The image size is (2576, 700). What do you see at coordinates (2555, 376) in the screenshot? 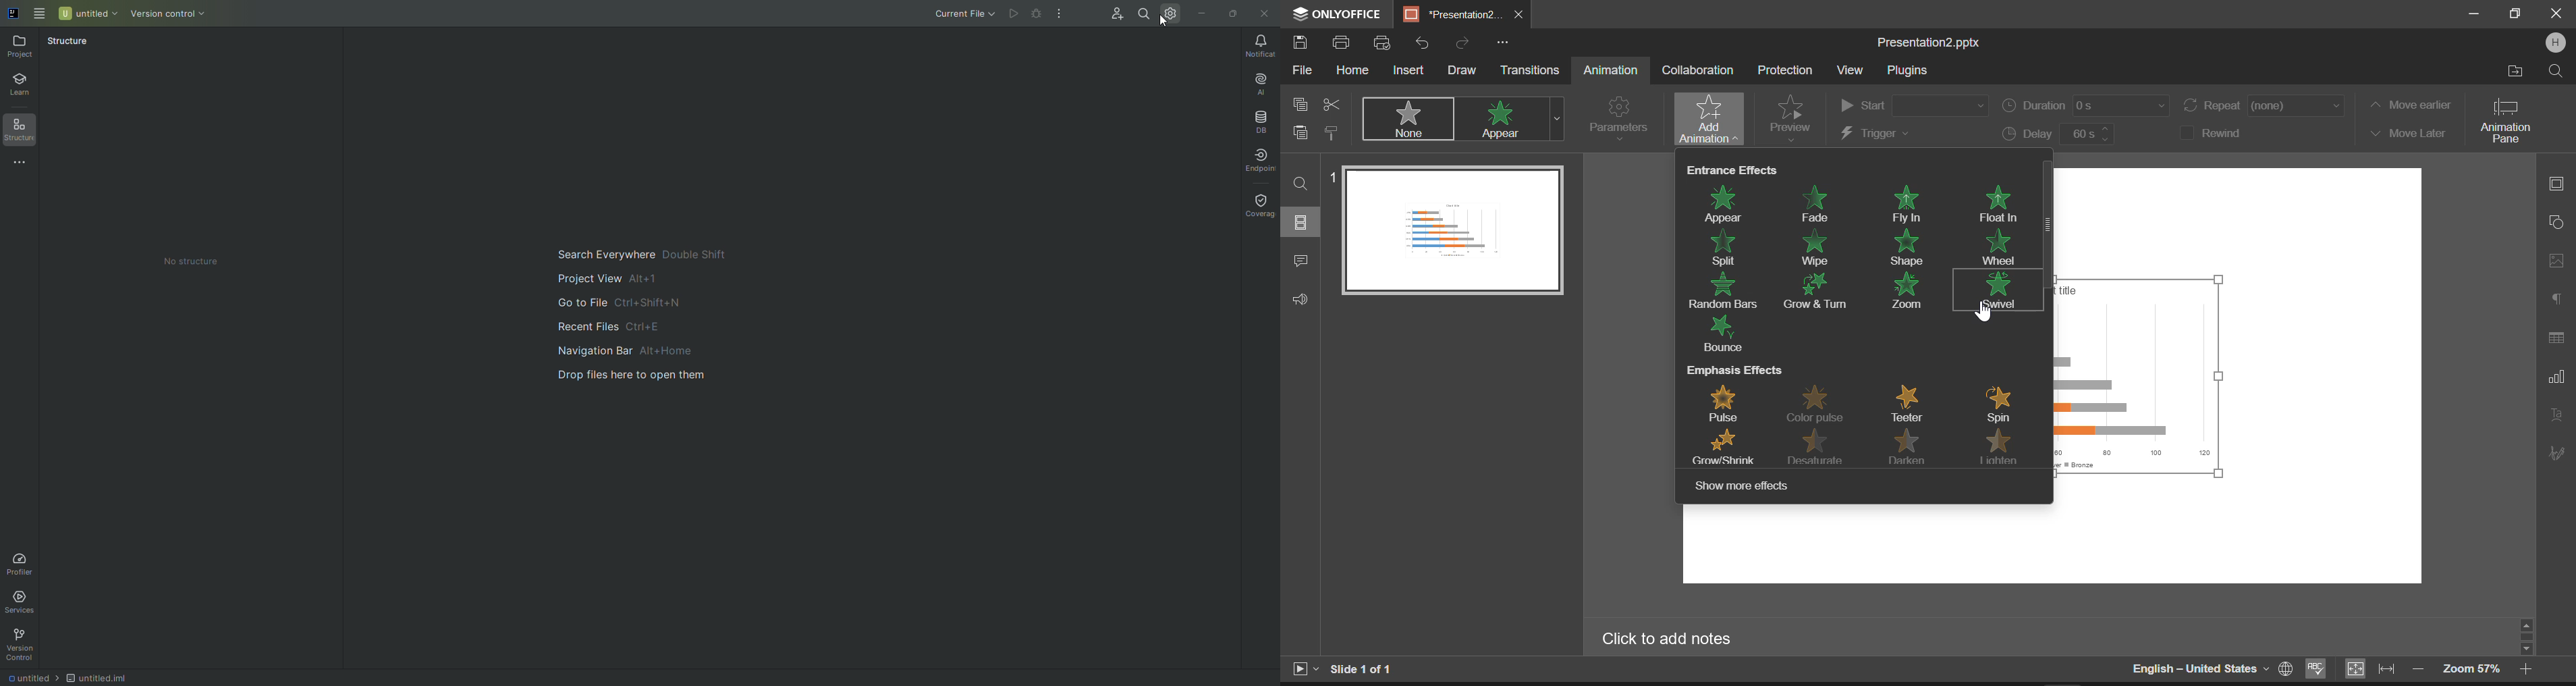
I see `Chart Settings` at bounding box center [2555, 376].